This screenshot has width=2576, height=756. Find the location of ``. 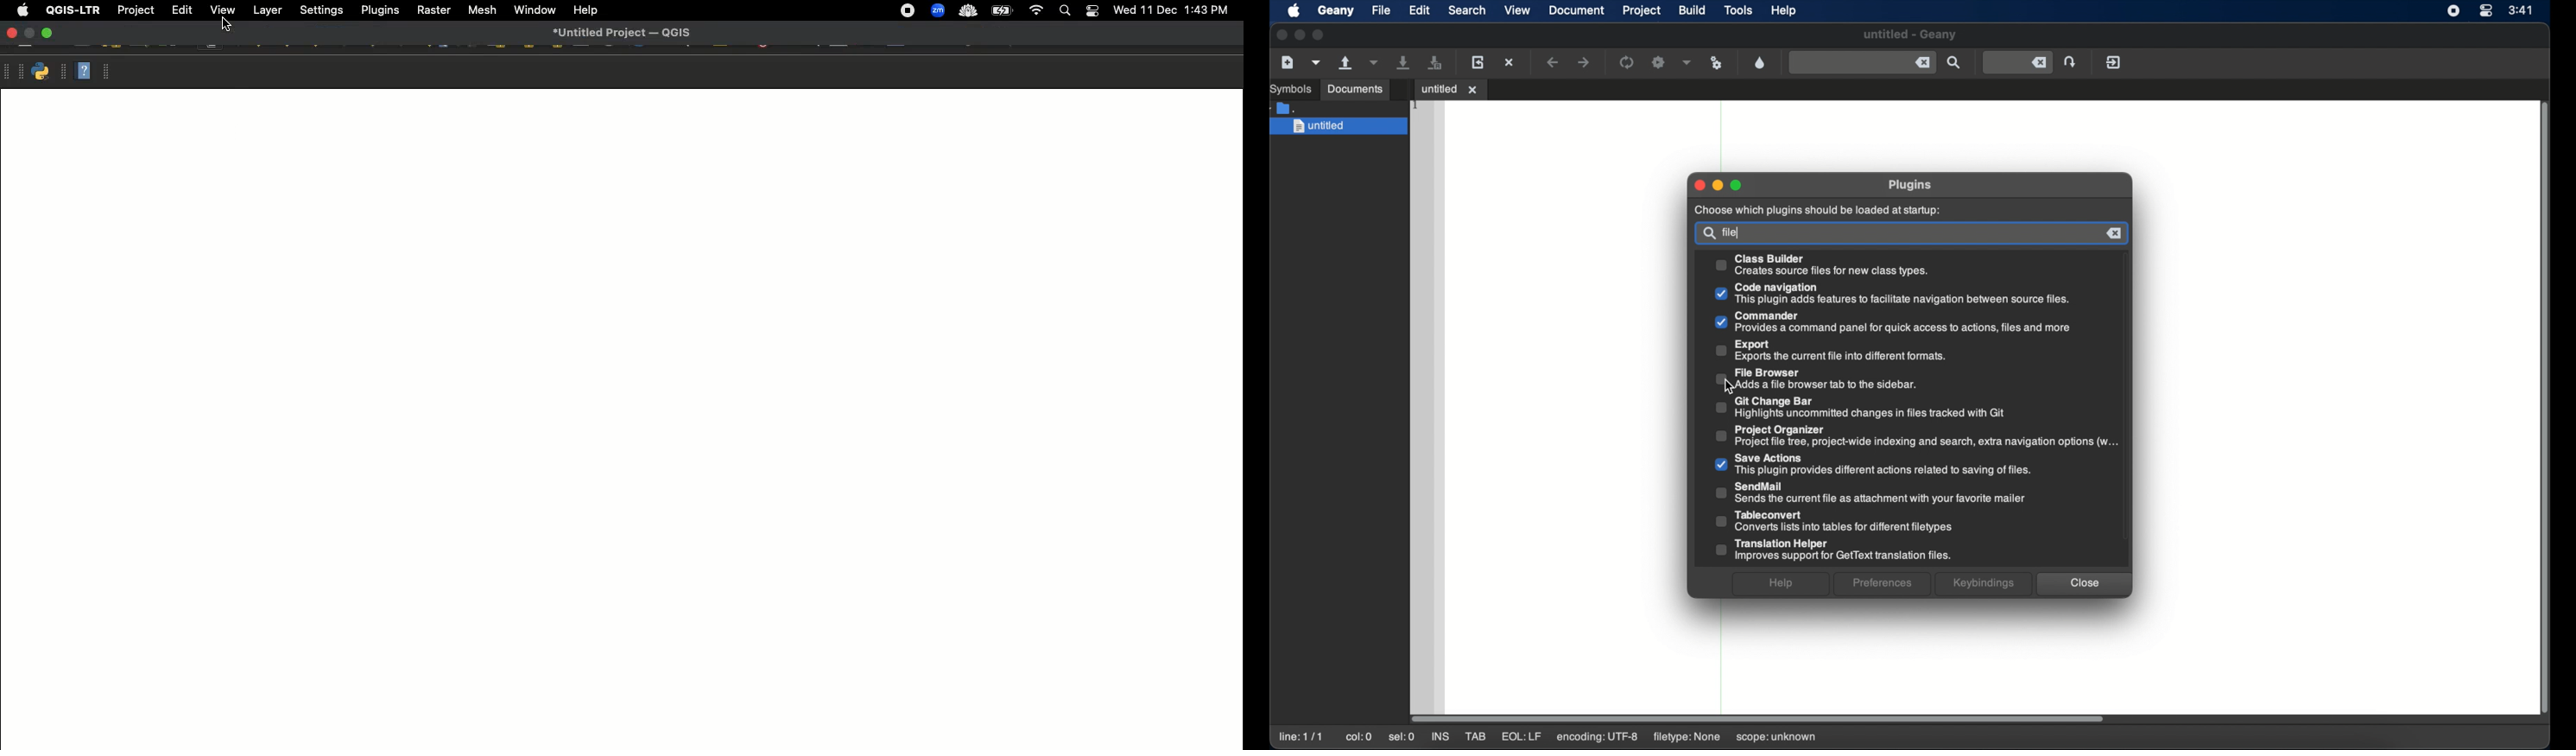

 is located at coordinates (1883, 585).